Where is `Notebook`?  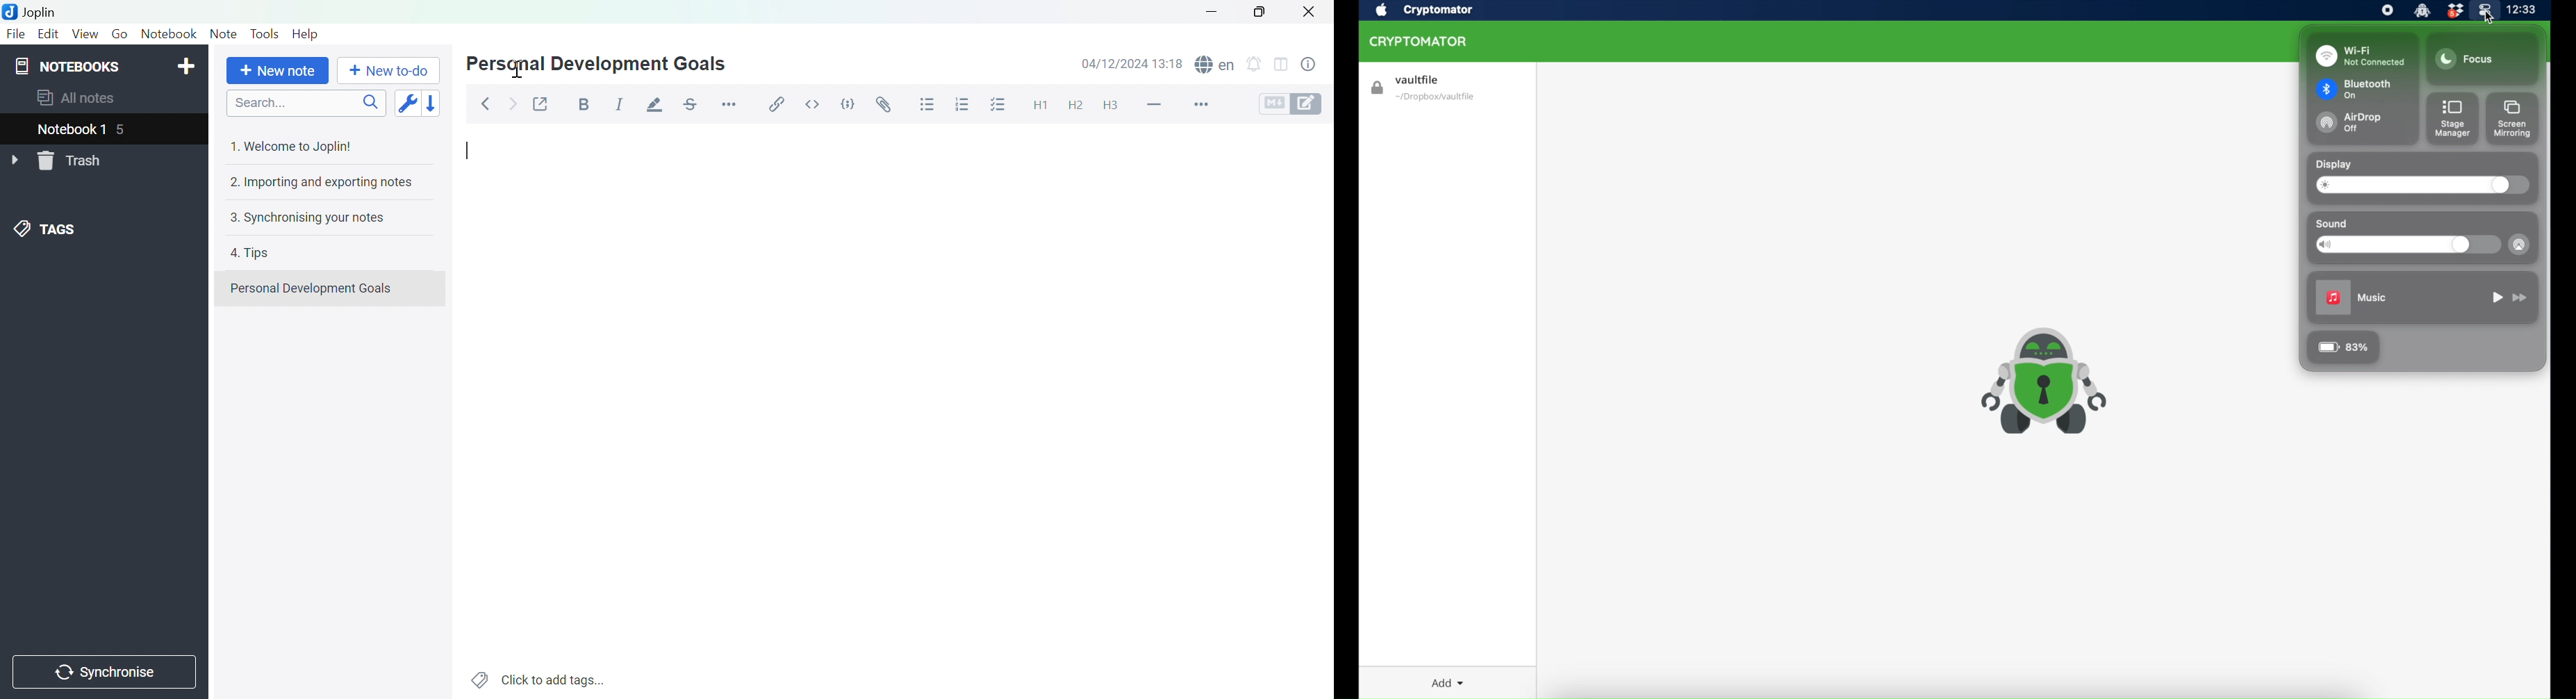
Notebook is located at coordinates (170, 36).